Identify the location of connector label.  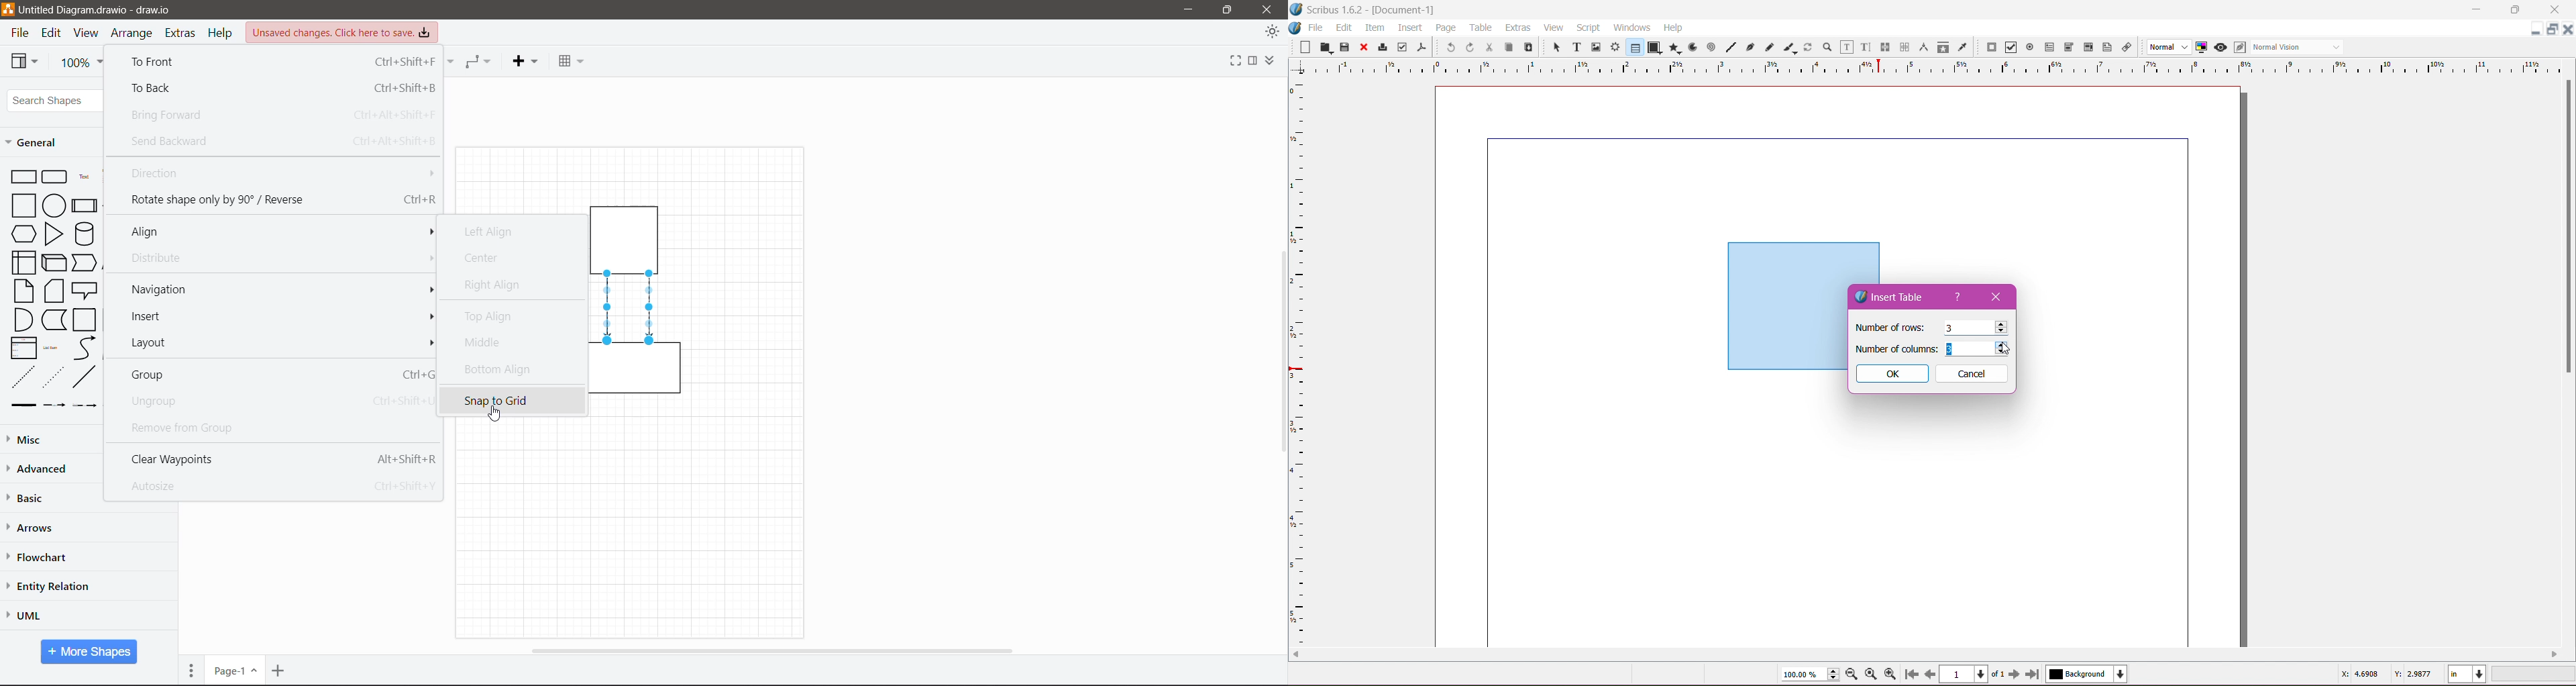
(54, 405).